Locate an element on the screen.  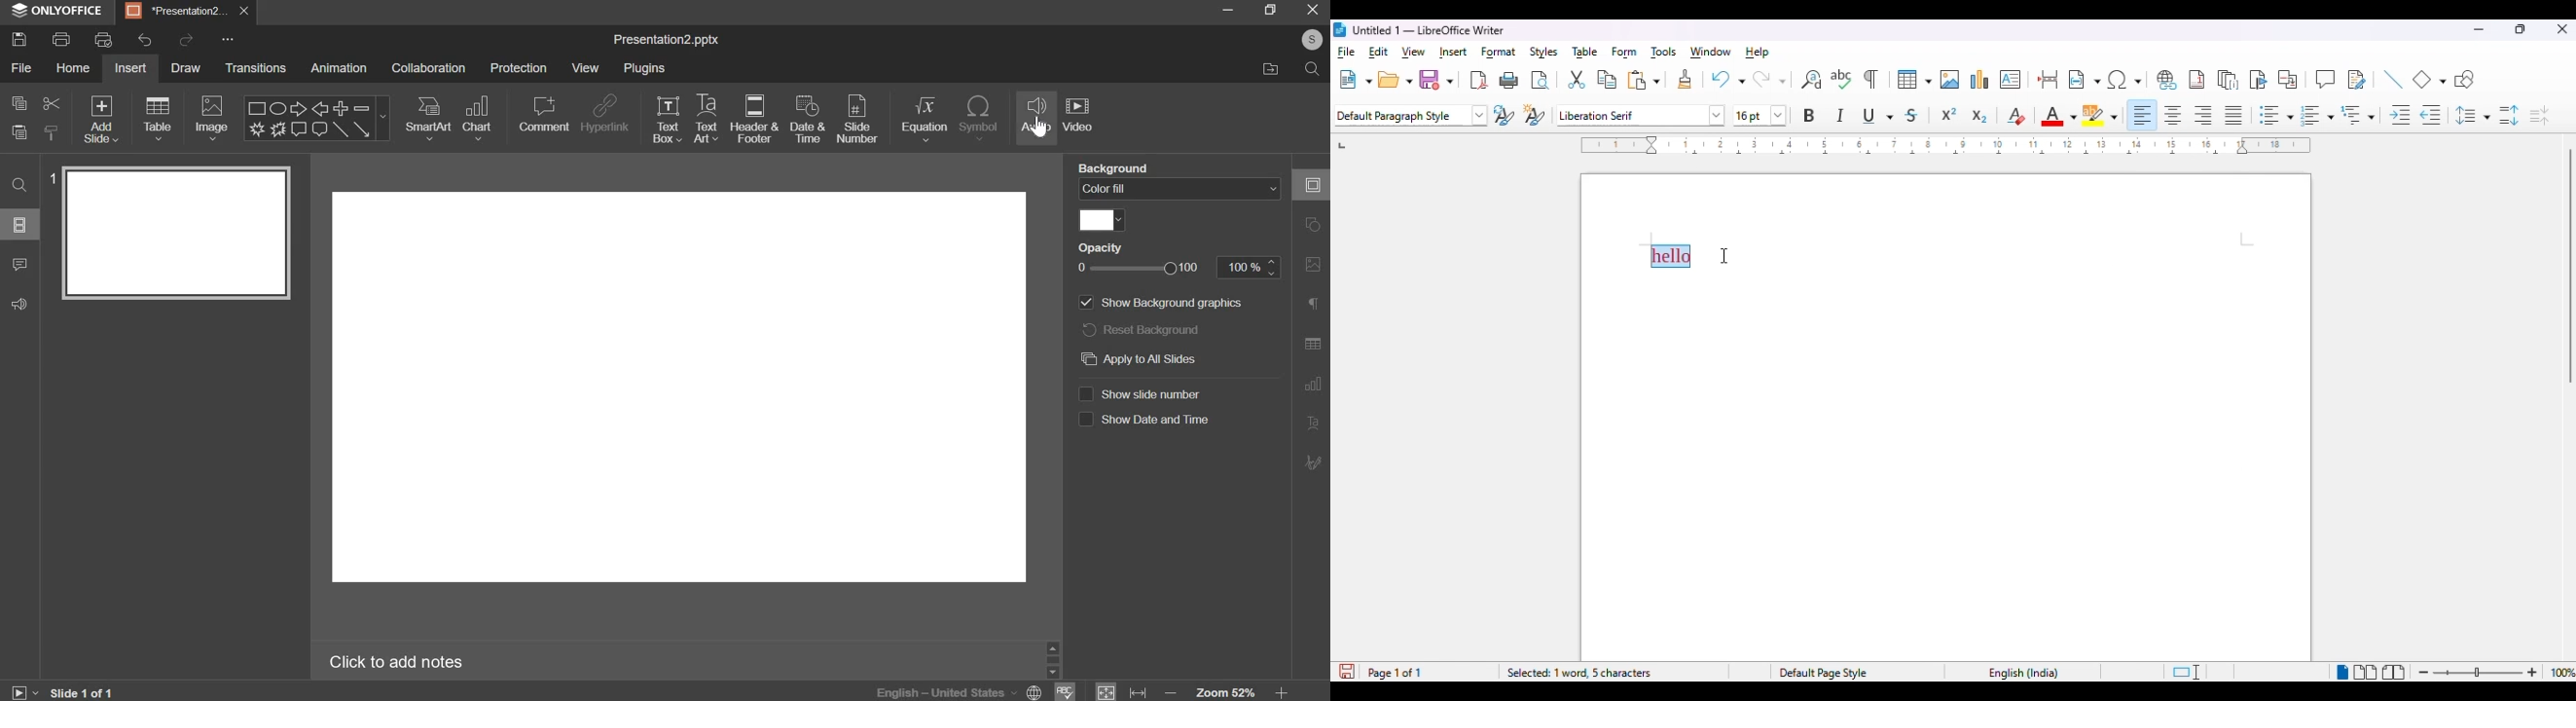
selected text is located at coordinates (1672, 257).